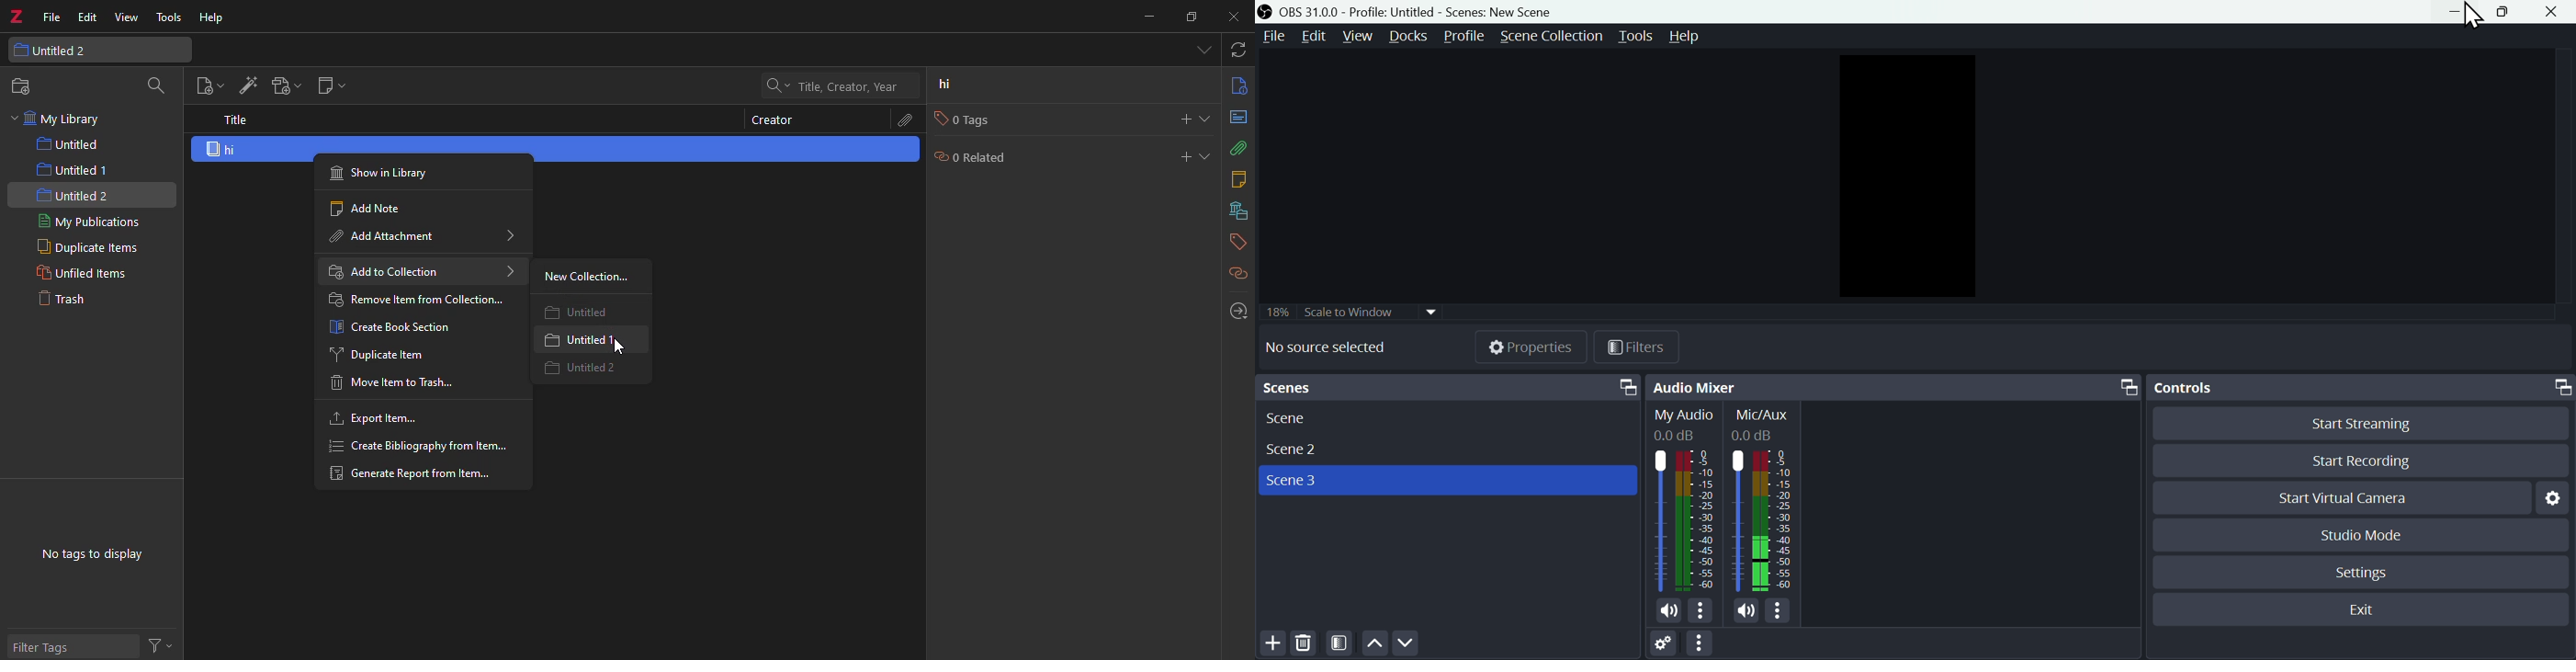  Describe the element at coordinates (2556, 12) in the screenshot. I see `Close` at that location.